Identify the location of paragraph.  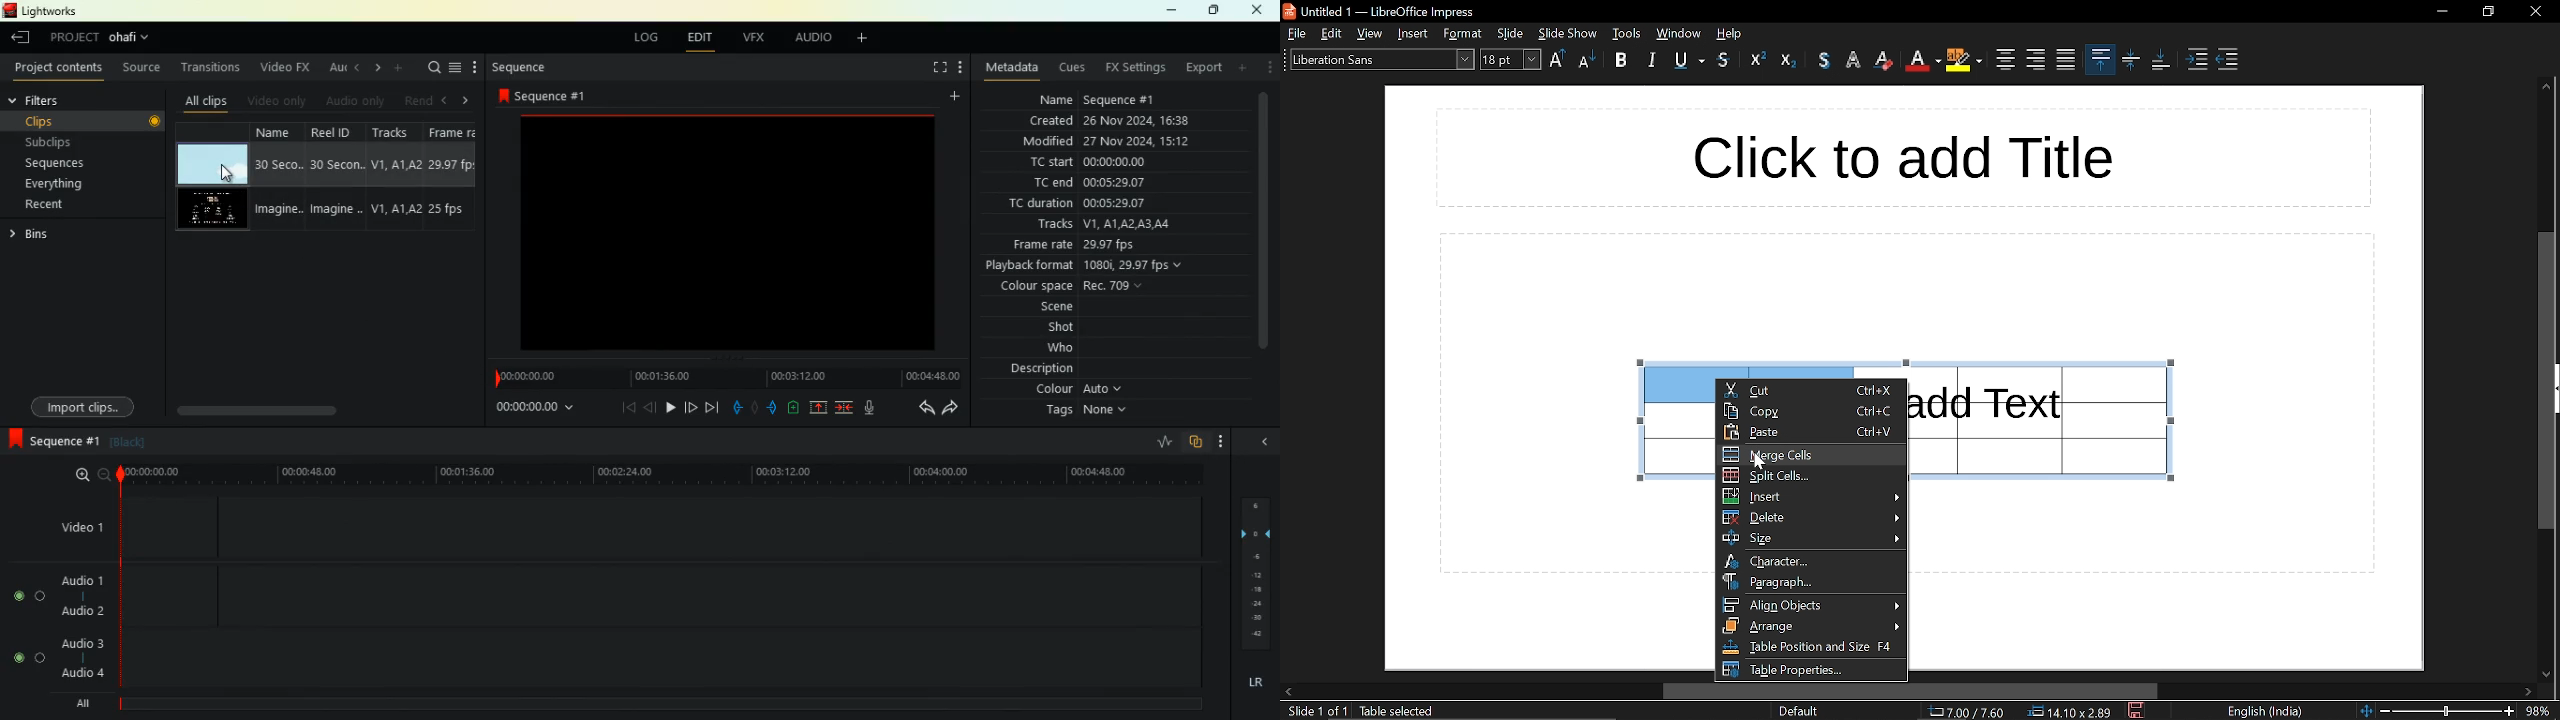
(1814, 581).